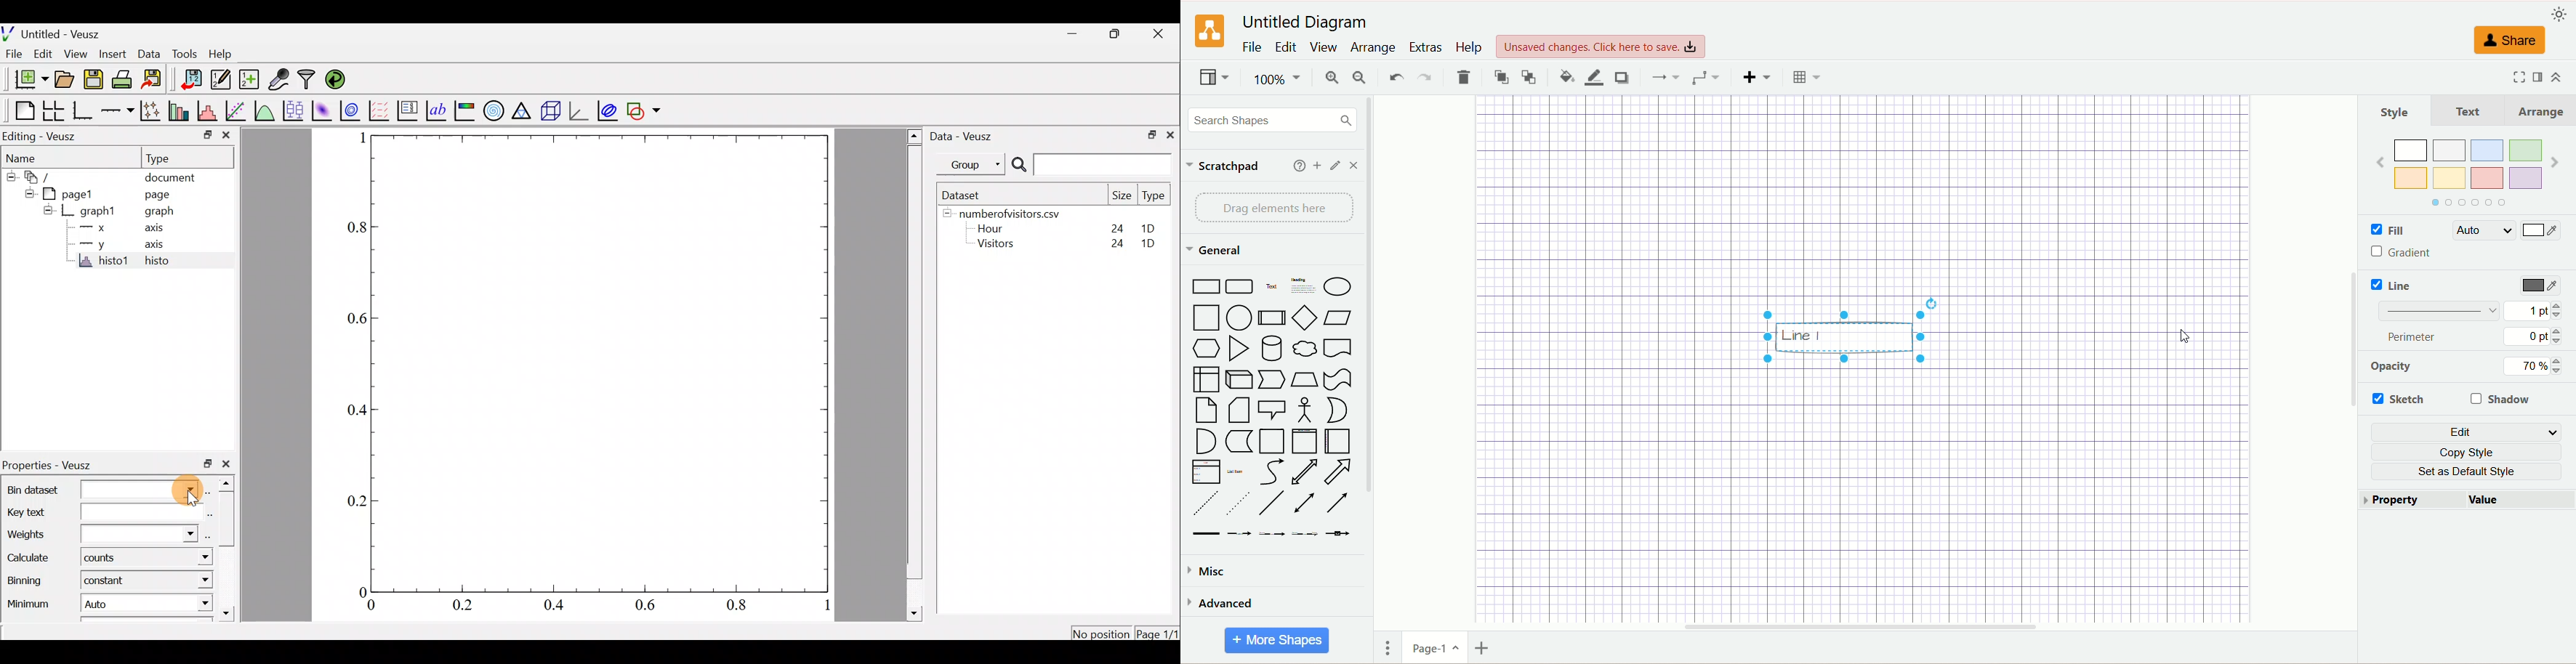  What do you see at coordinates (1663, 76) in the screenshot?
I see `connection` at bounding box center [1663, 76].